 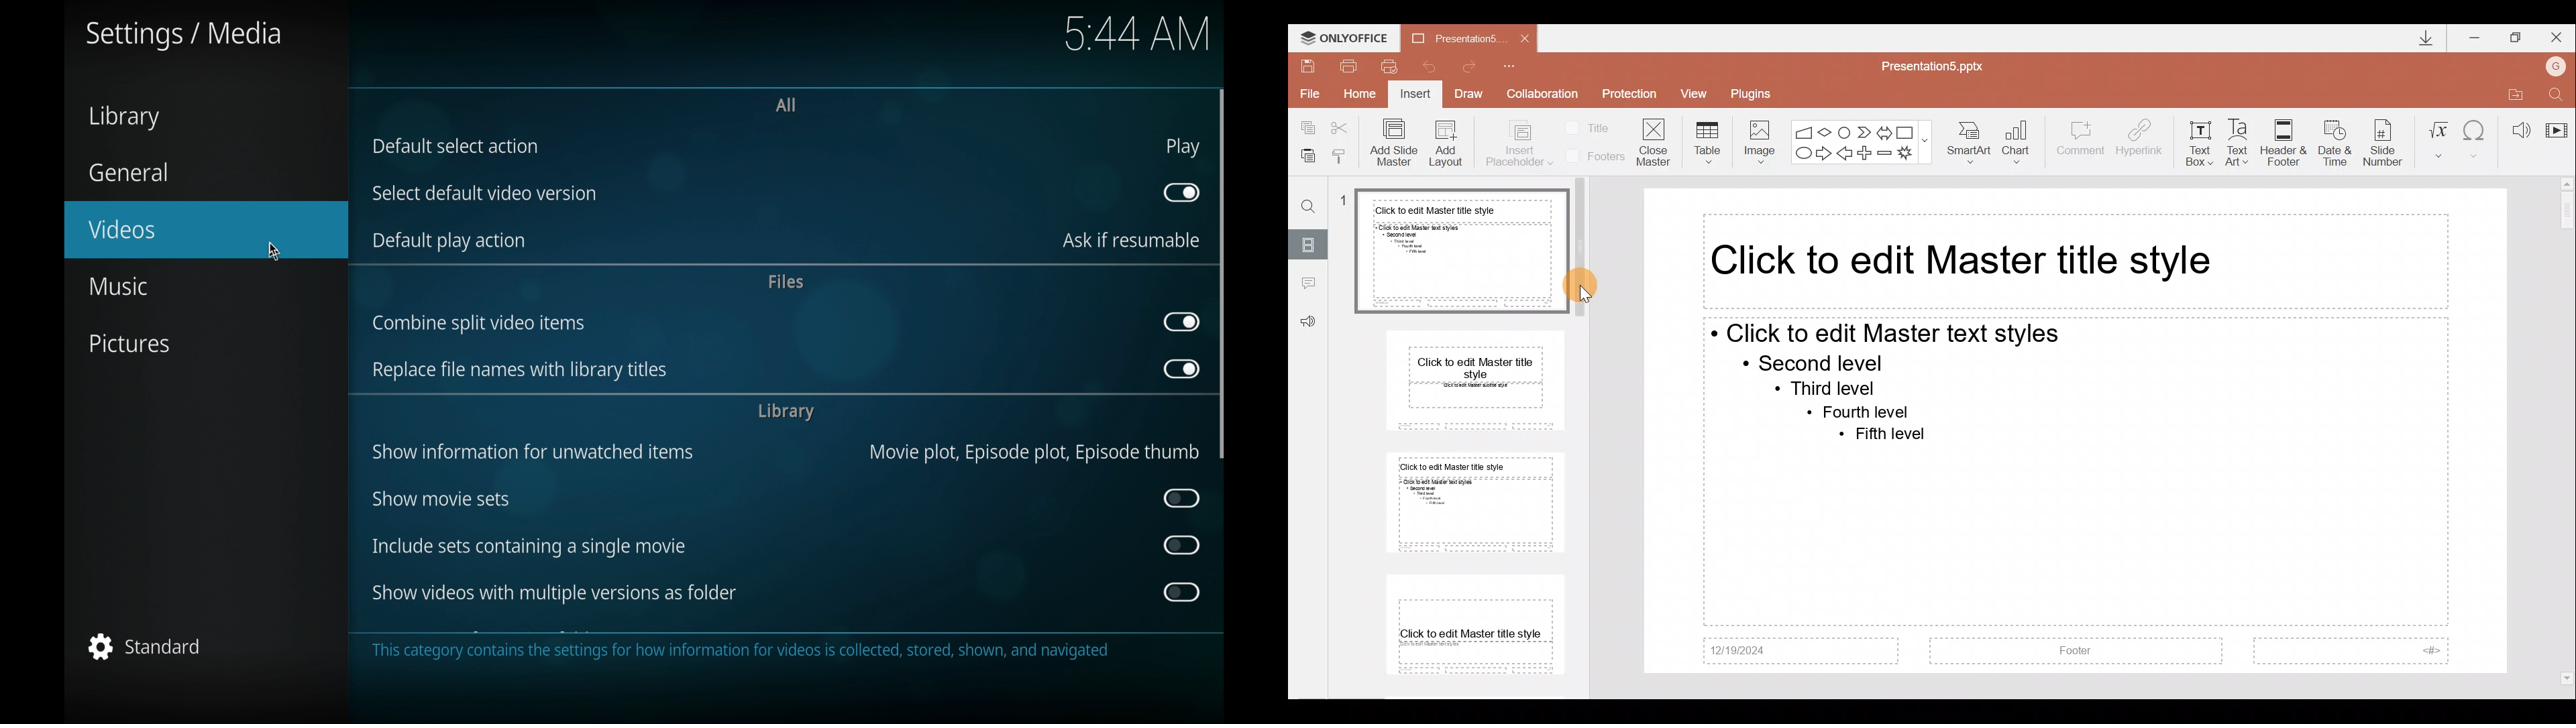 What do you see at coordinates (1416, 95) in the screenshot?
I see `Insert` at bounding box center [1416, 95].